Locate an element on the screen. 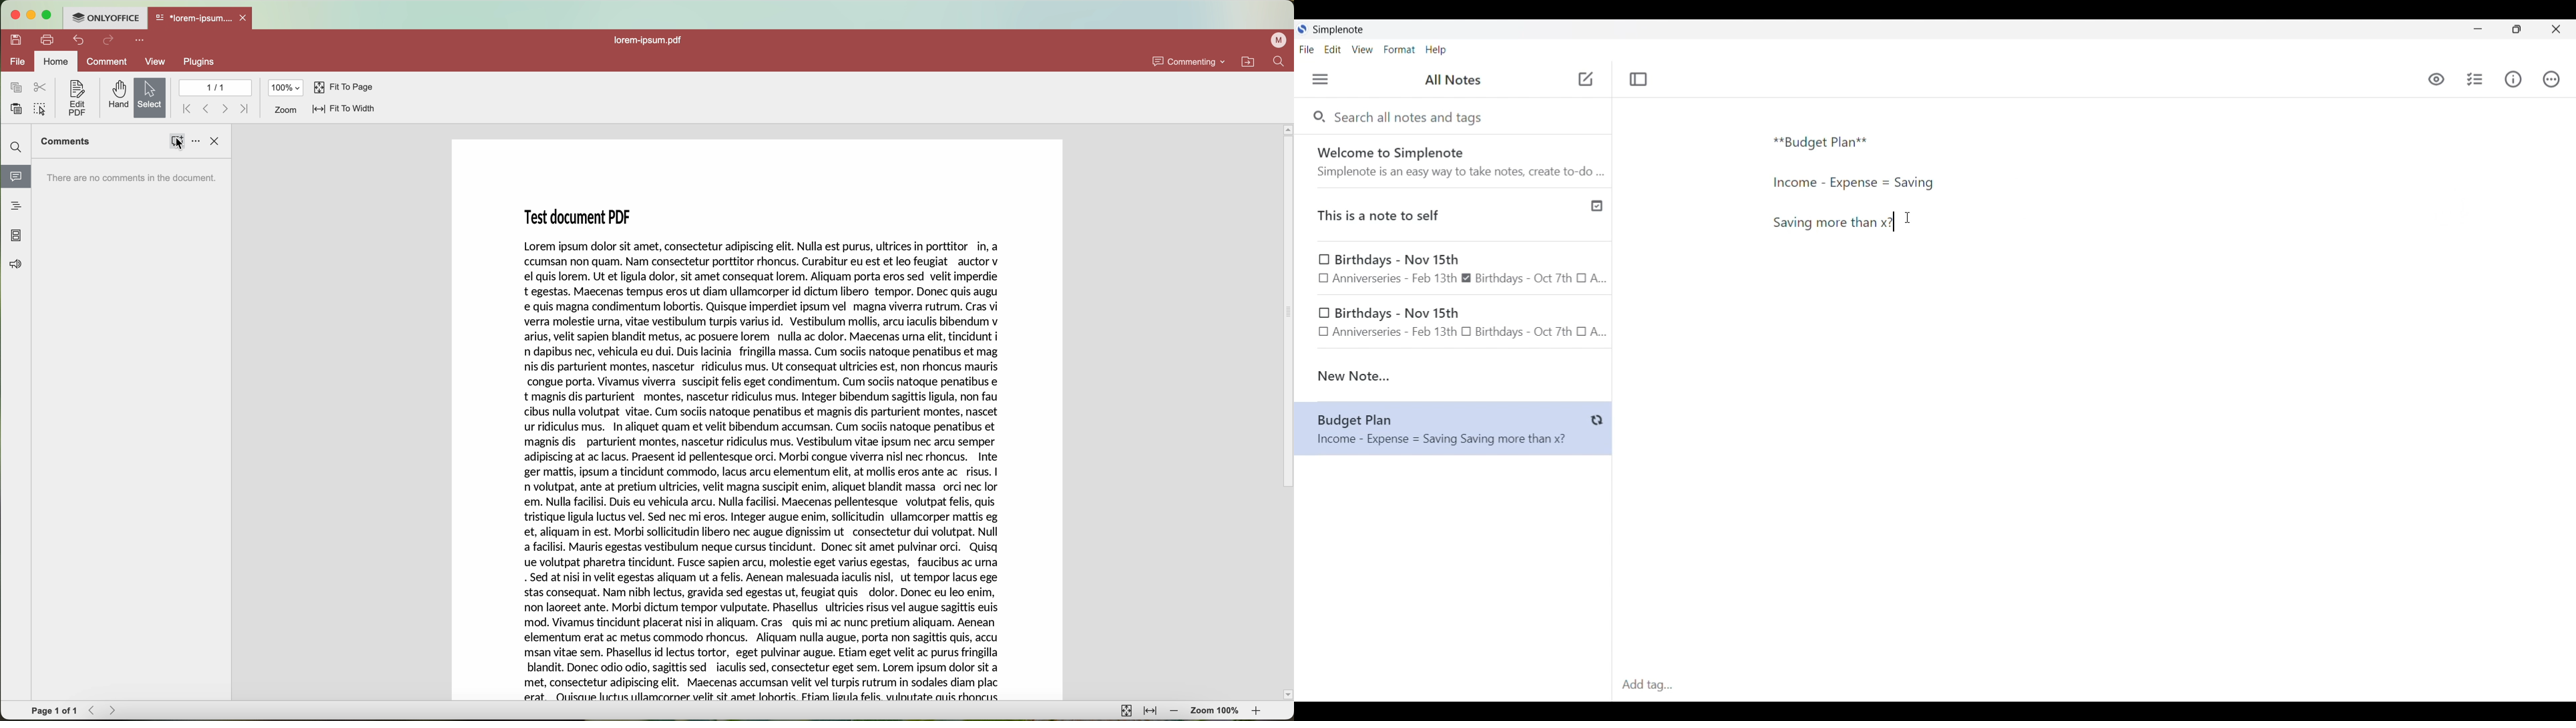  heading is located at coordinates (17, 206).